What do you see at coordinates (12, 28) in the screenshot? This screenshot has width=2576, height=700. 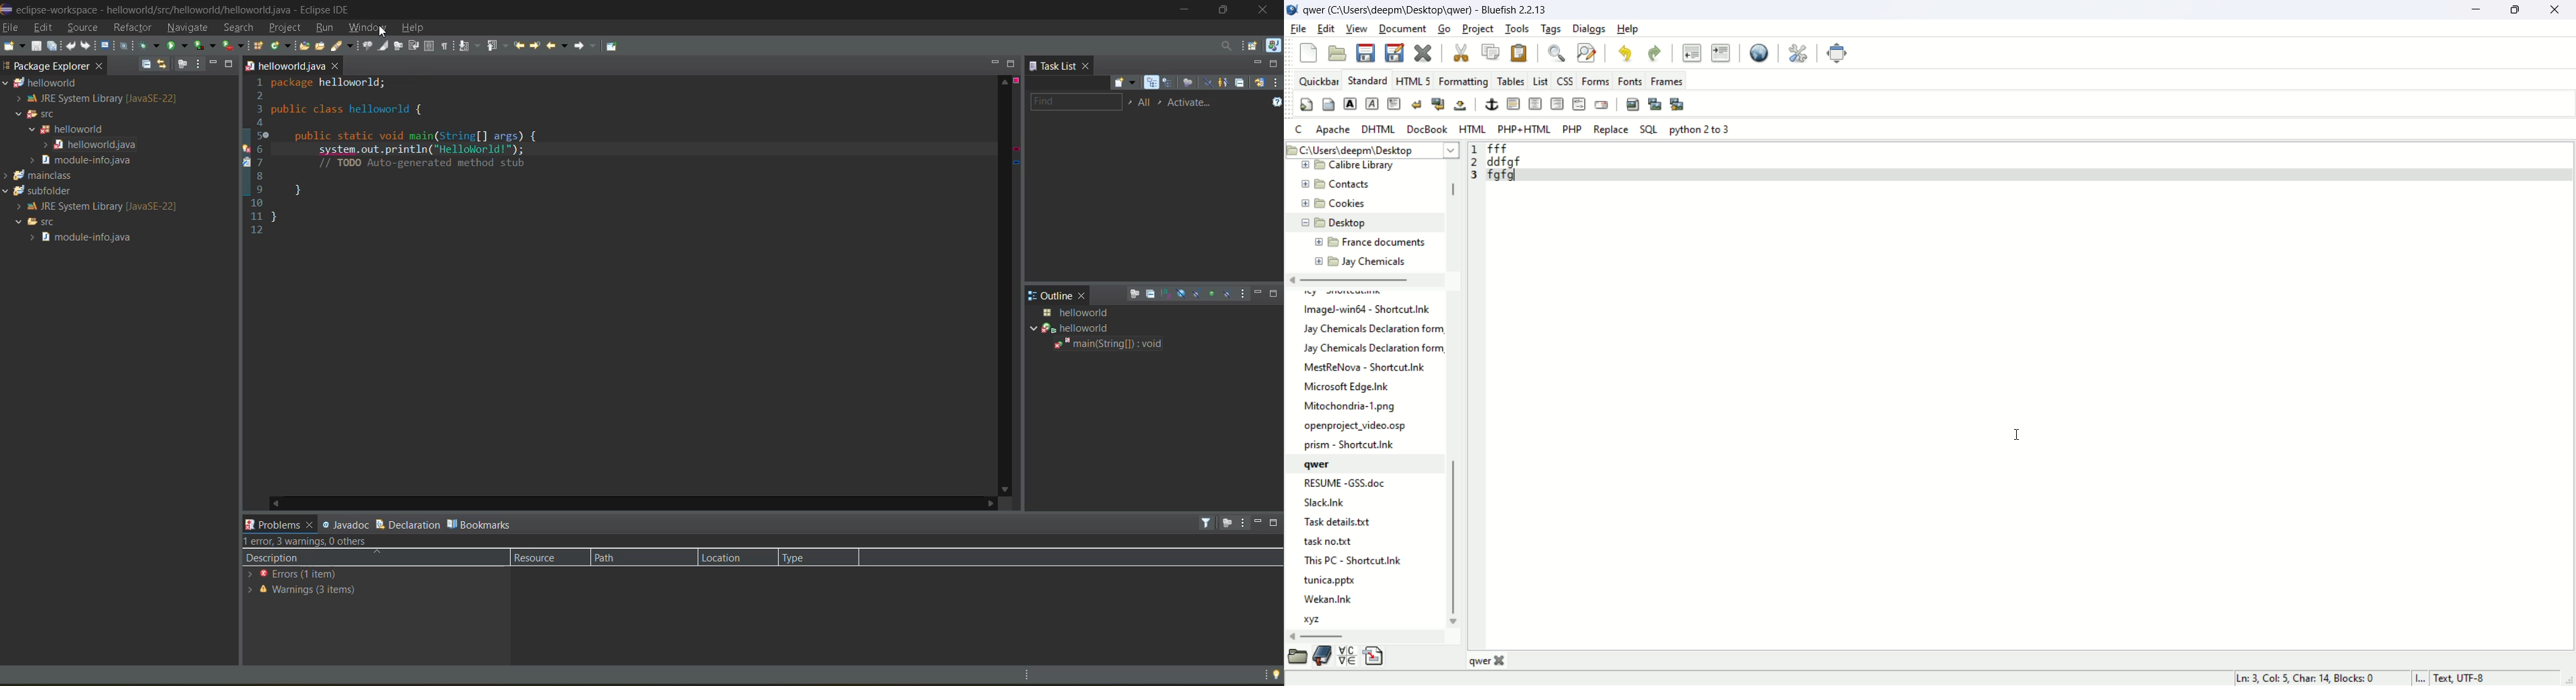 I see `file` at bounding box center [12, 28].